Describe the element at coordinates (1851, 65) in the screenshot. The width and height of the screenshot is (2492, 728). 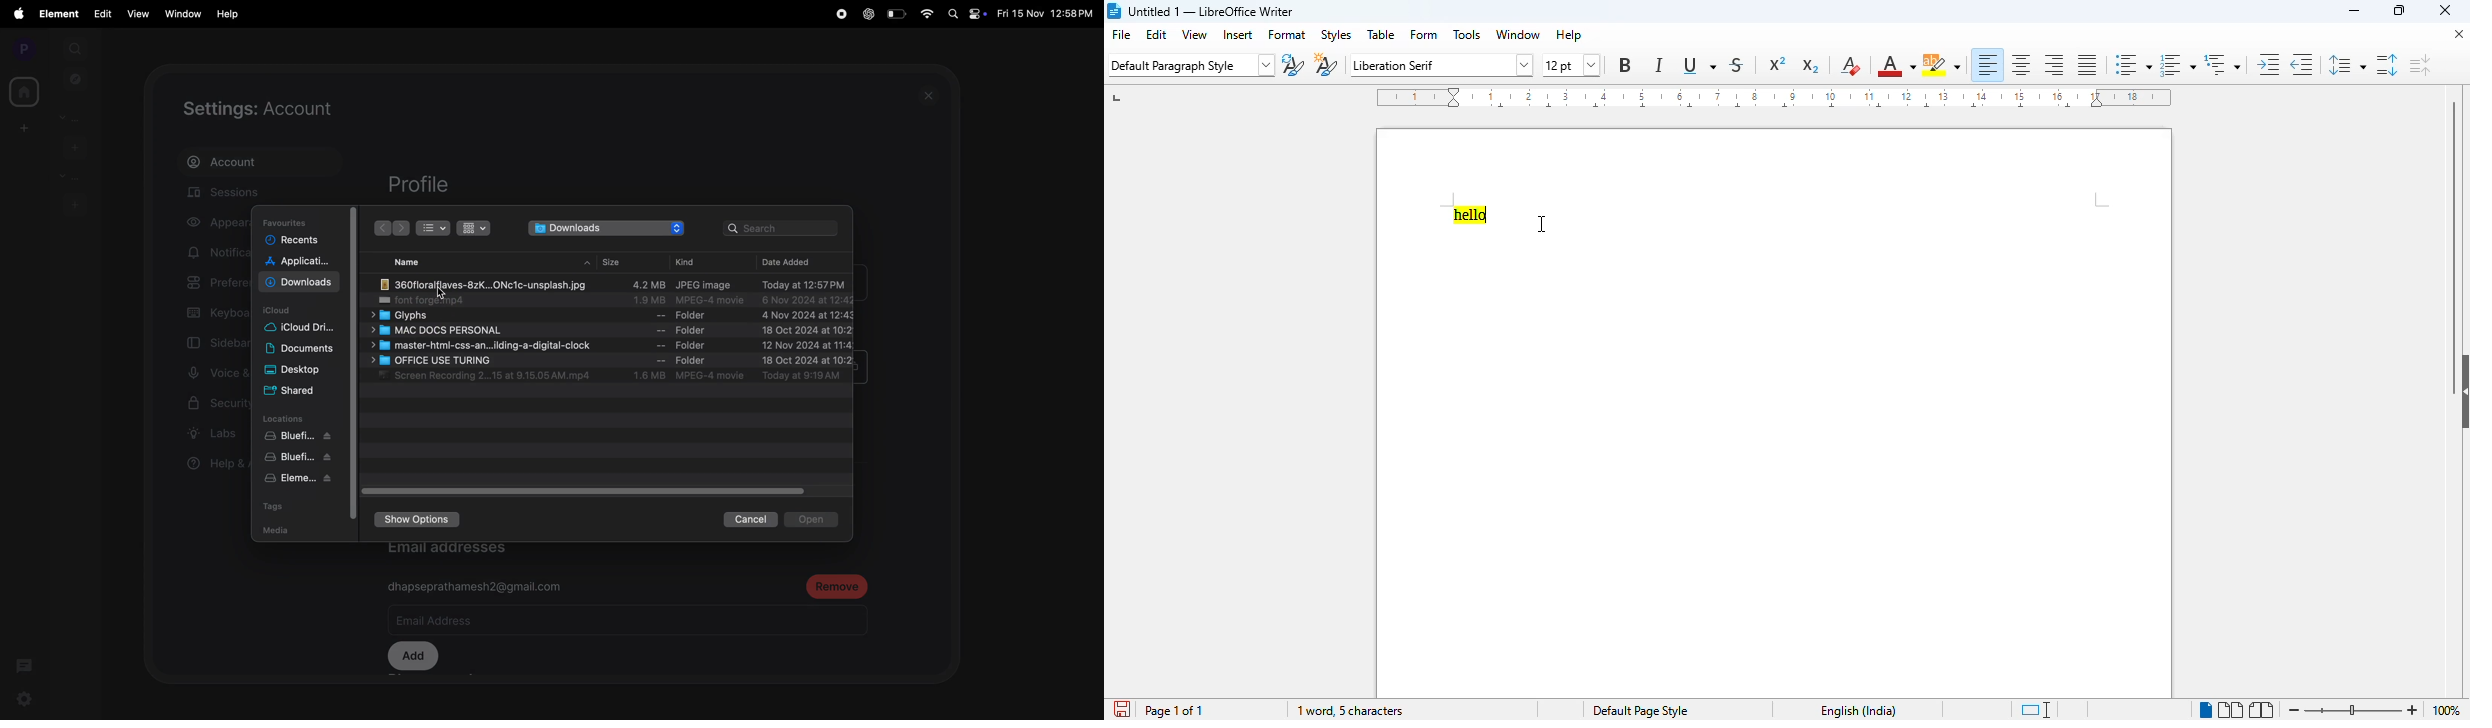
I see `clear direct formatting` at that location.